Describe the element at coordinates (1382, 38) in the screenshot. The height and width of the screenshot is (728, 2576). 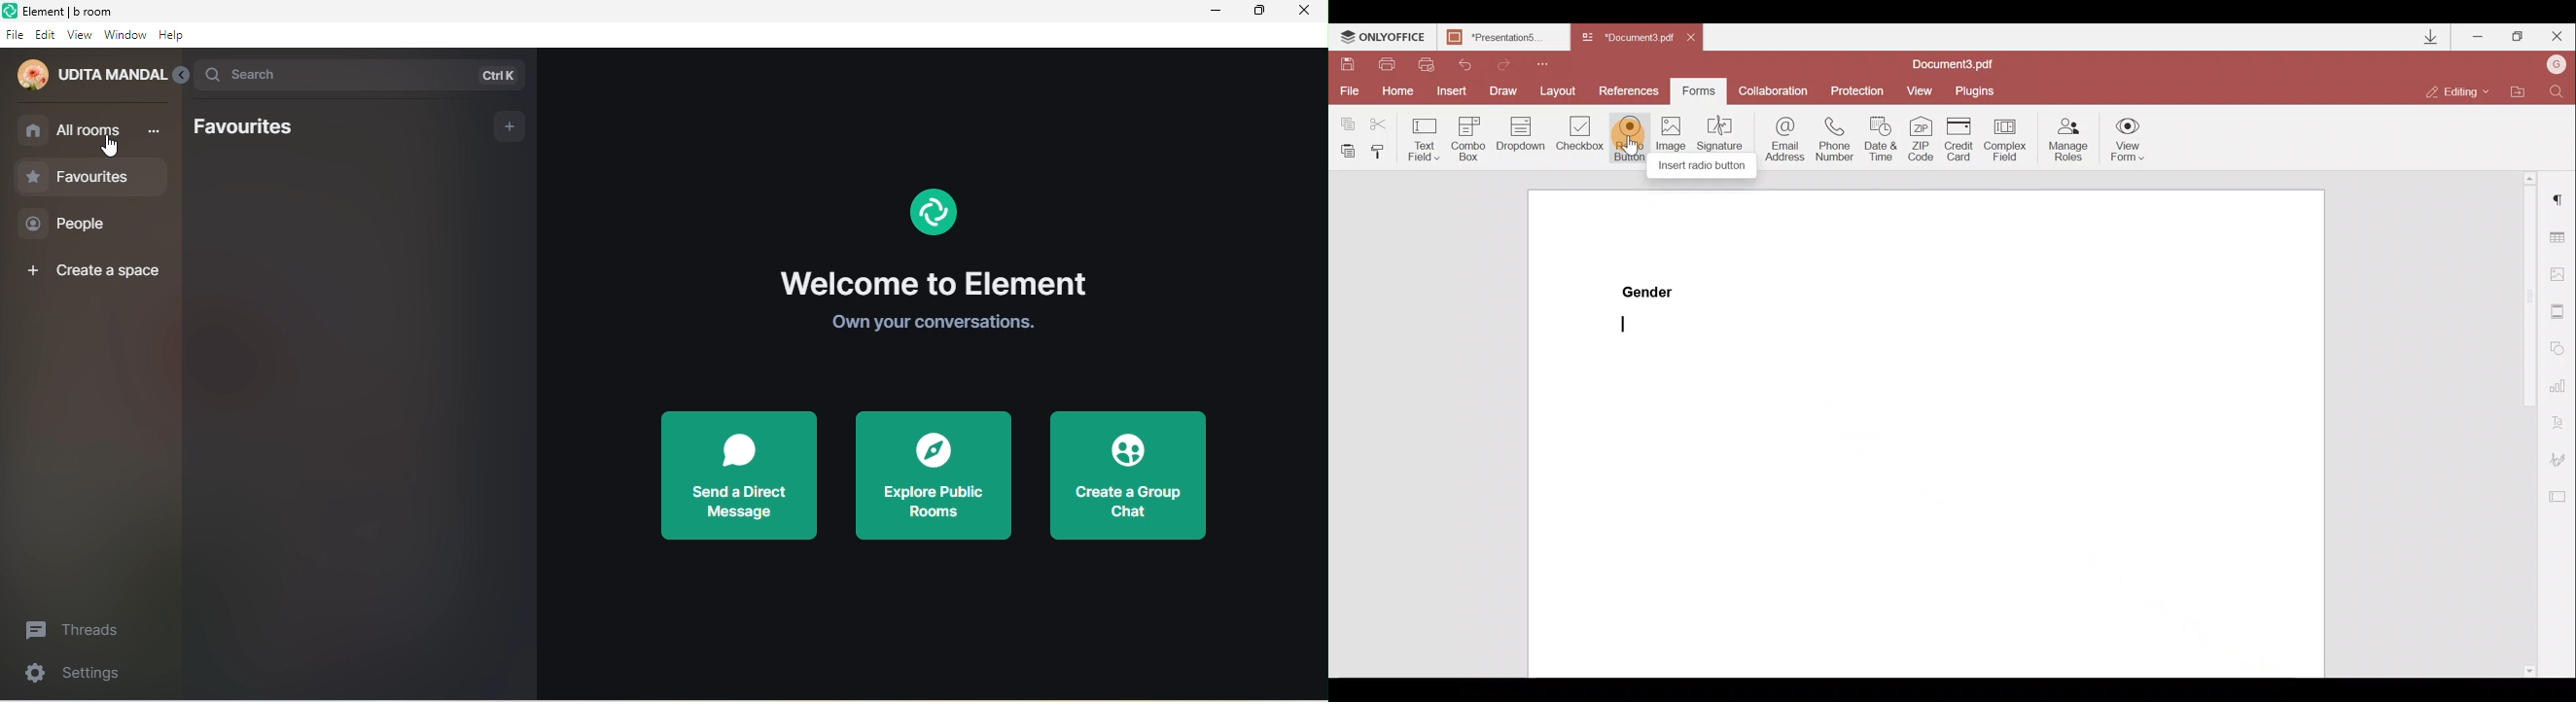
I see `ONLYOFFICE` at that location.